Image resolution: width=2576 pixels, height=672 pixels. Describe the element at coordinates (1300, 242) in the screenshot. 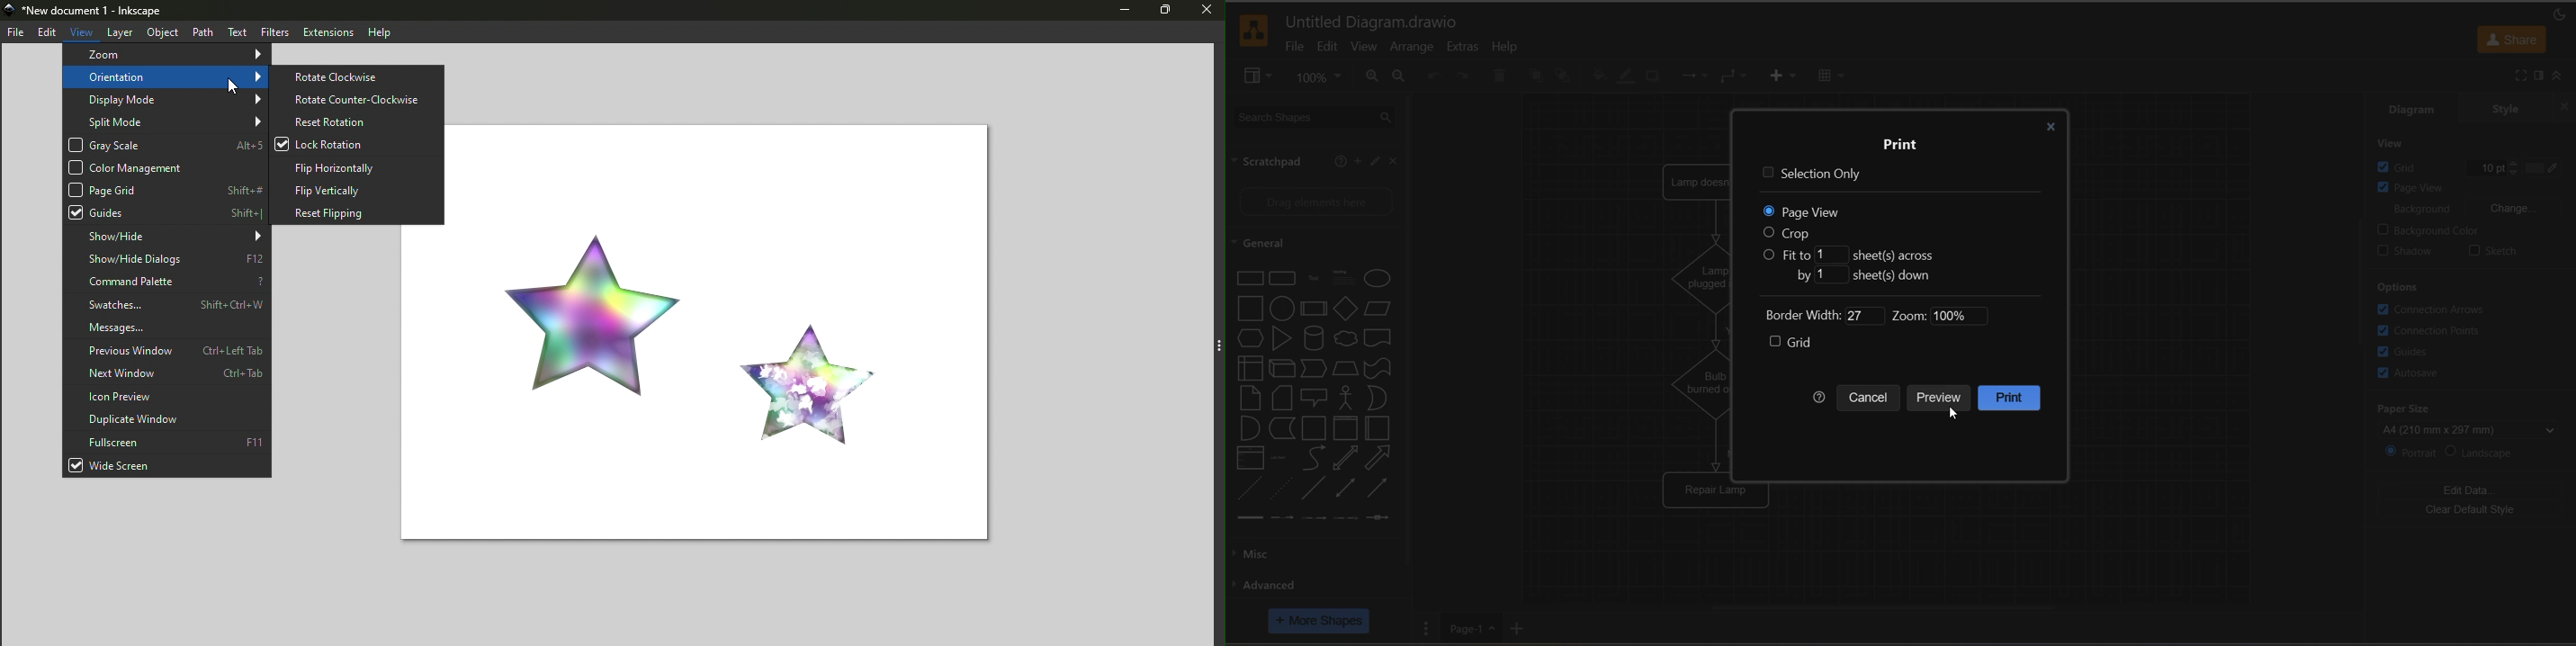

I see `general` at that location.